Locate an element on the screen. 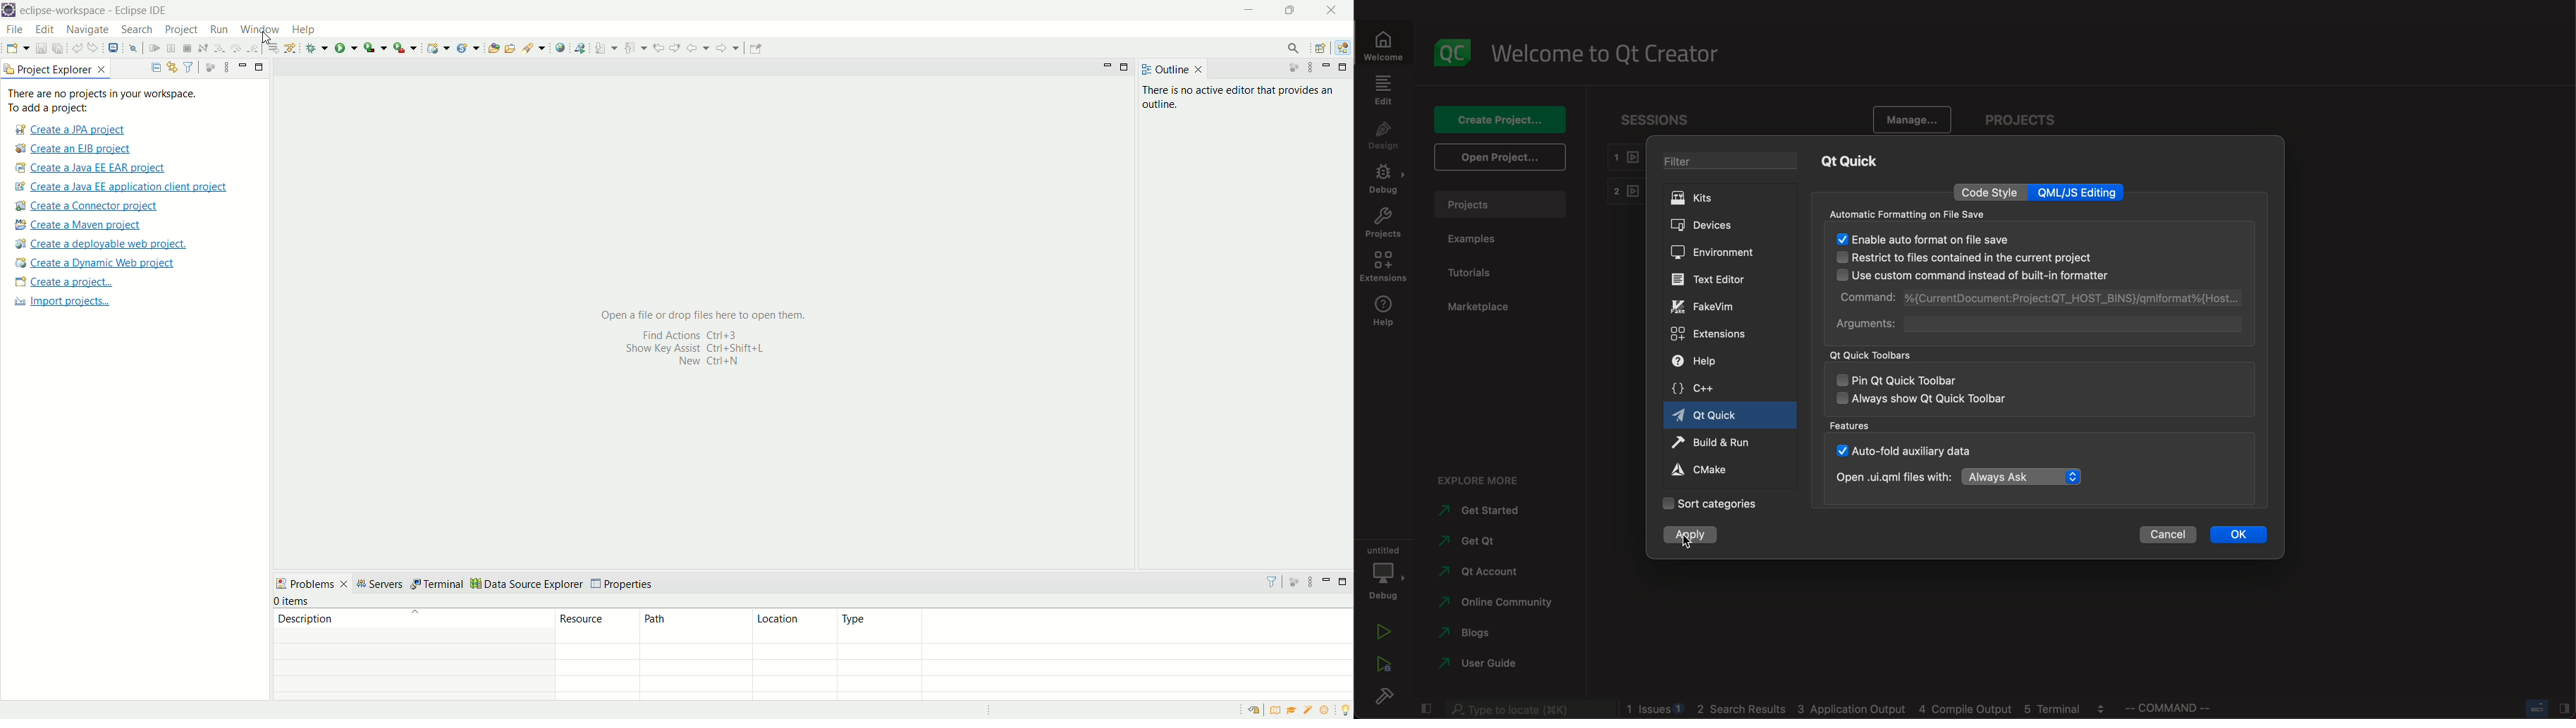 This screenshot has width=2576, height=728. account is located at coordinates (1480, 571).